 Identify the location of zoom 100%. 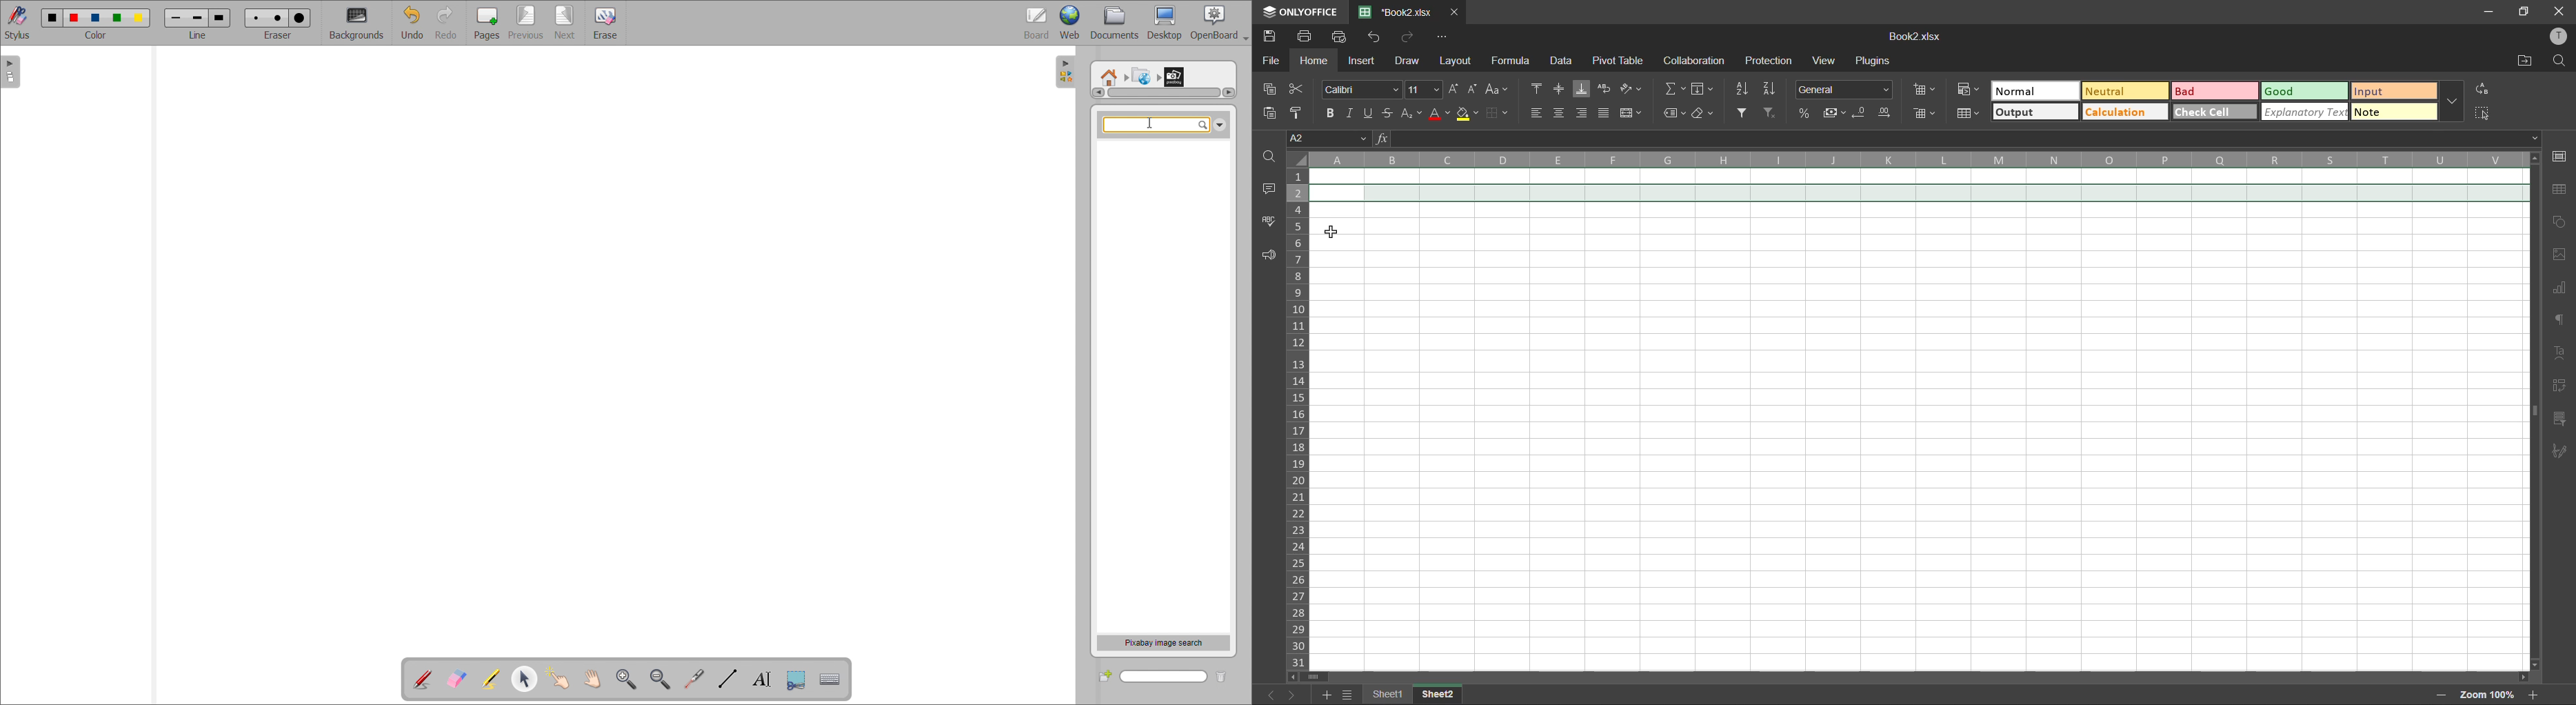
(2484, 695).